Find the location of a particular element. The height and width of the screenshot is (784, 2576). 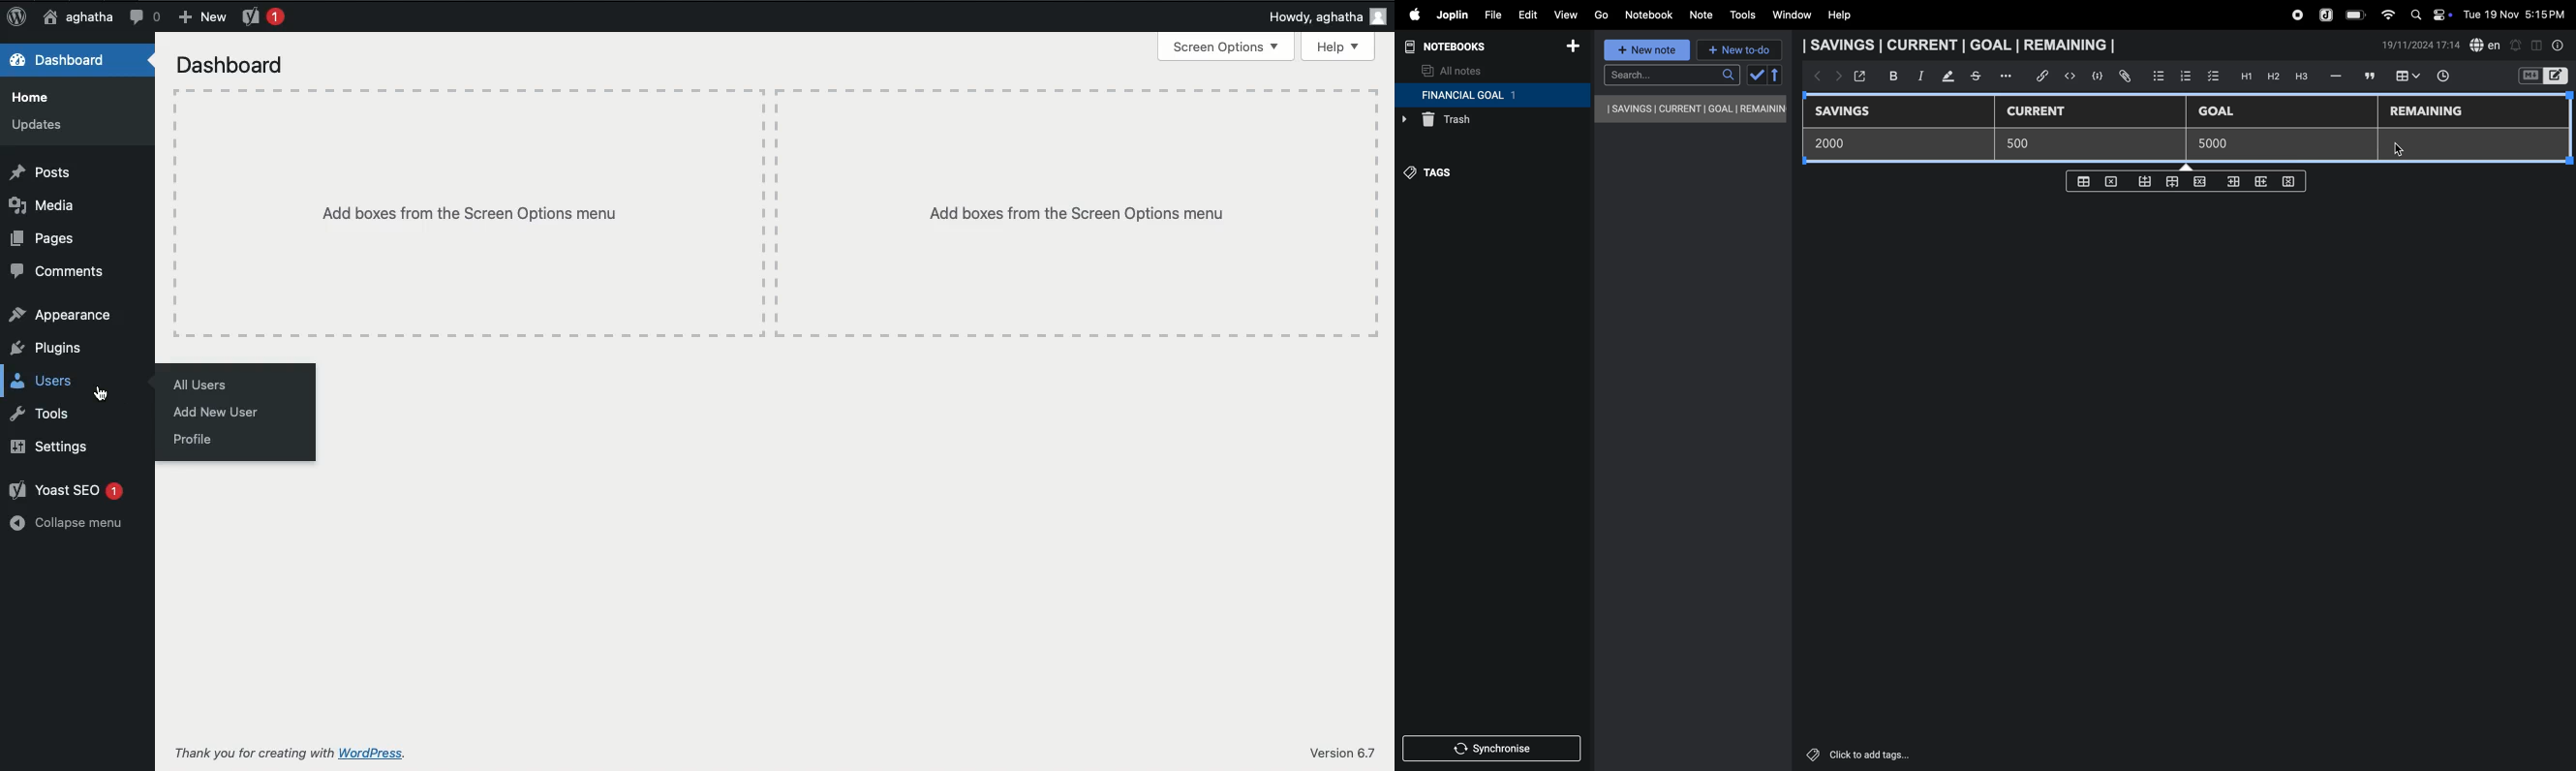

apple widgets is located at coordinates (2429, 13).